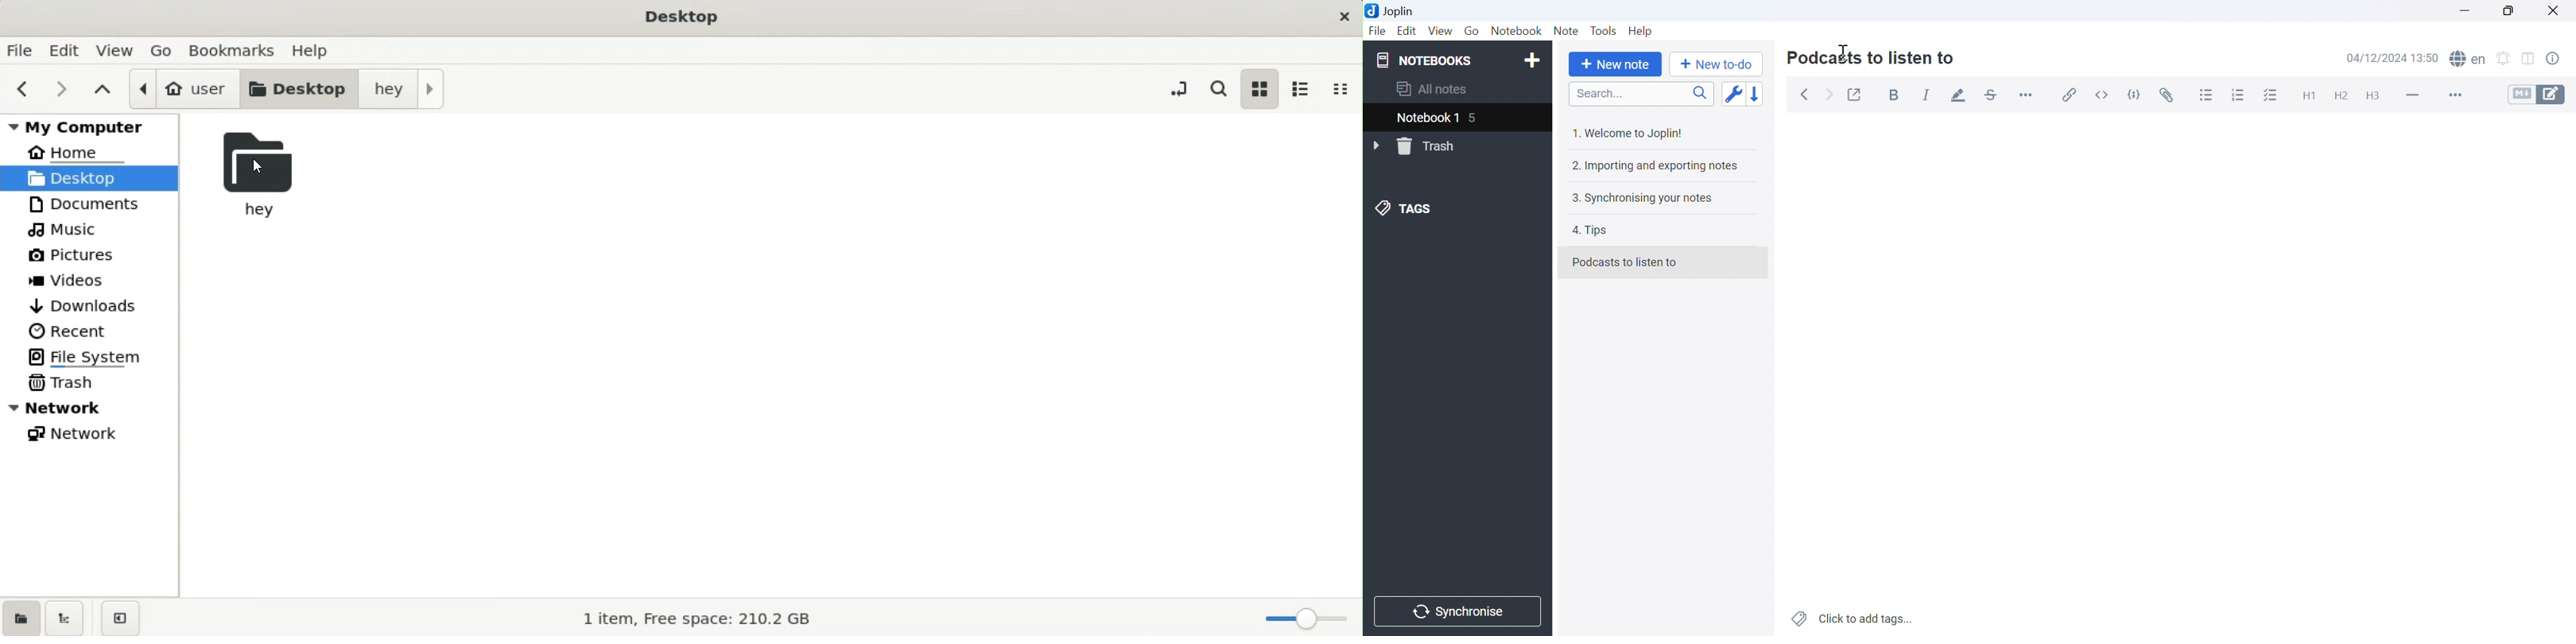 This screenshot has width=2576, height=644. I want to click on 3. Synchronising your notes, so click(1642, 200).